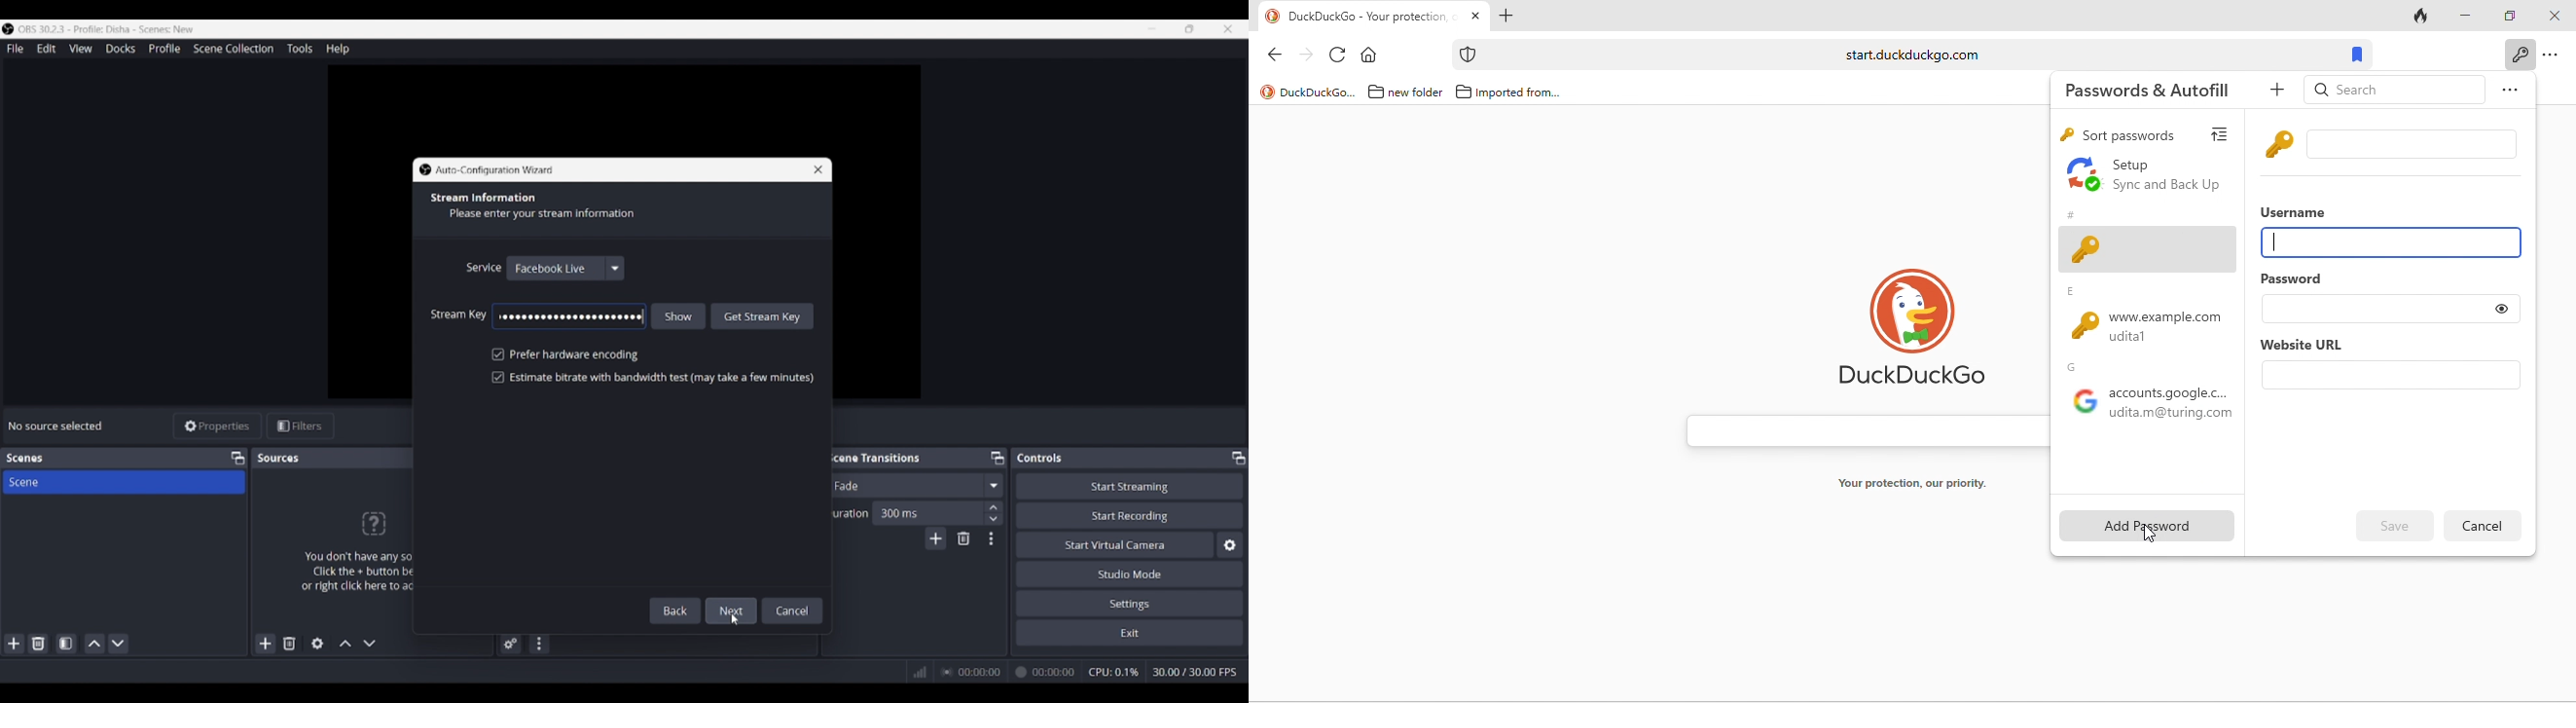 The image size is (2576, 728). Describe the element at coordinates (539, 644) in the screenshot. I see `Audio mixer menu` at that location.